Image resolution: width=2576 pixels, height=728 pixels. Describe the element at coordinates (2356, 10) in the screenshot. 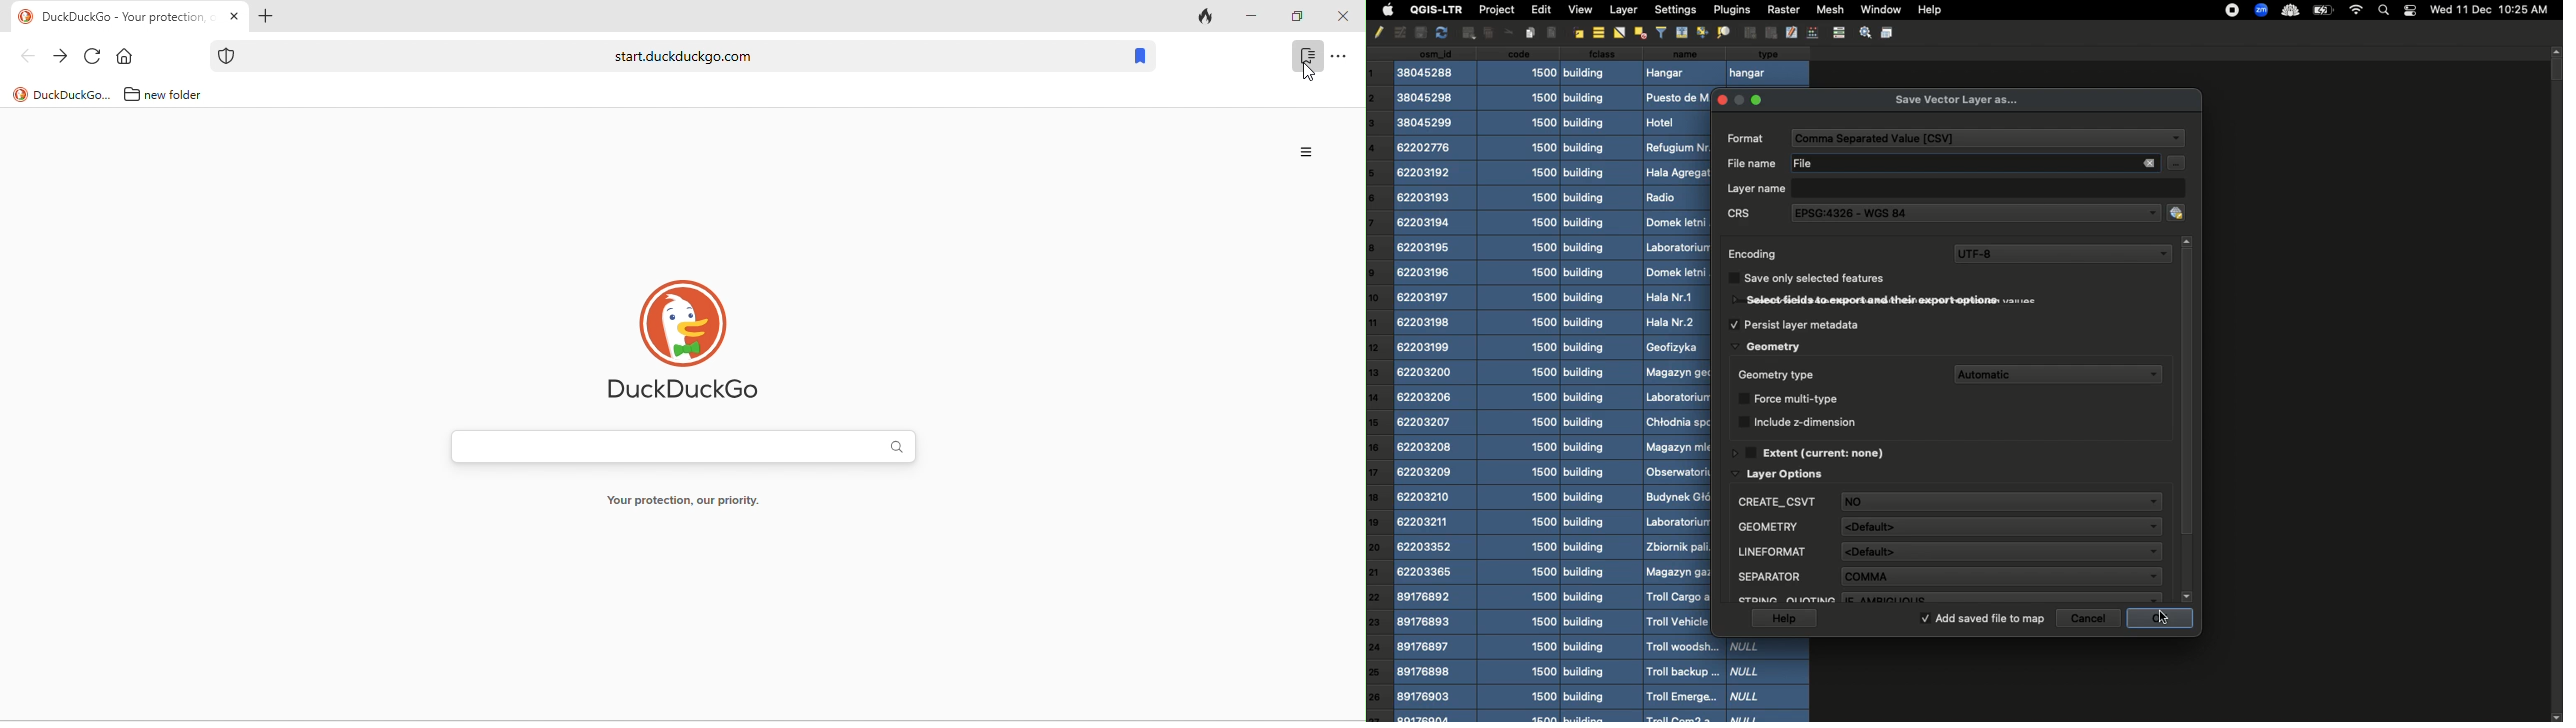

I see `Internet` at that location.